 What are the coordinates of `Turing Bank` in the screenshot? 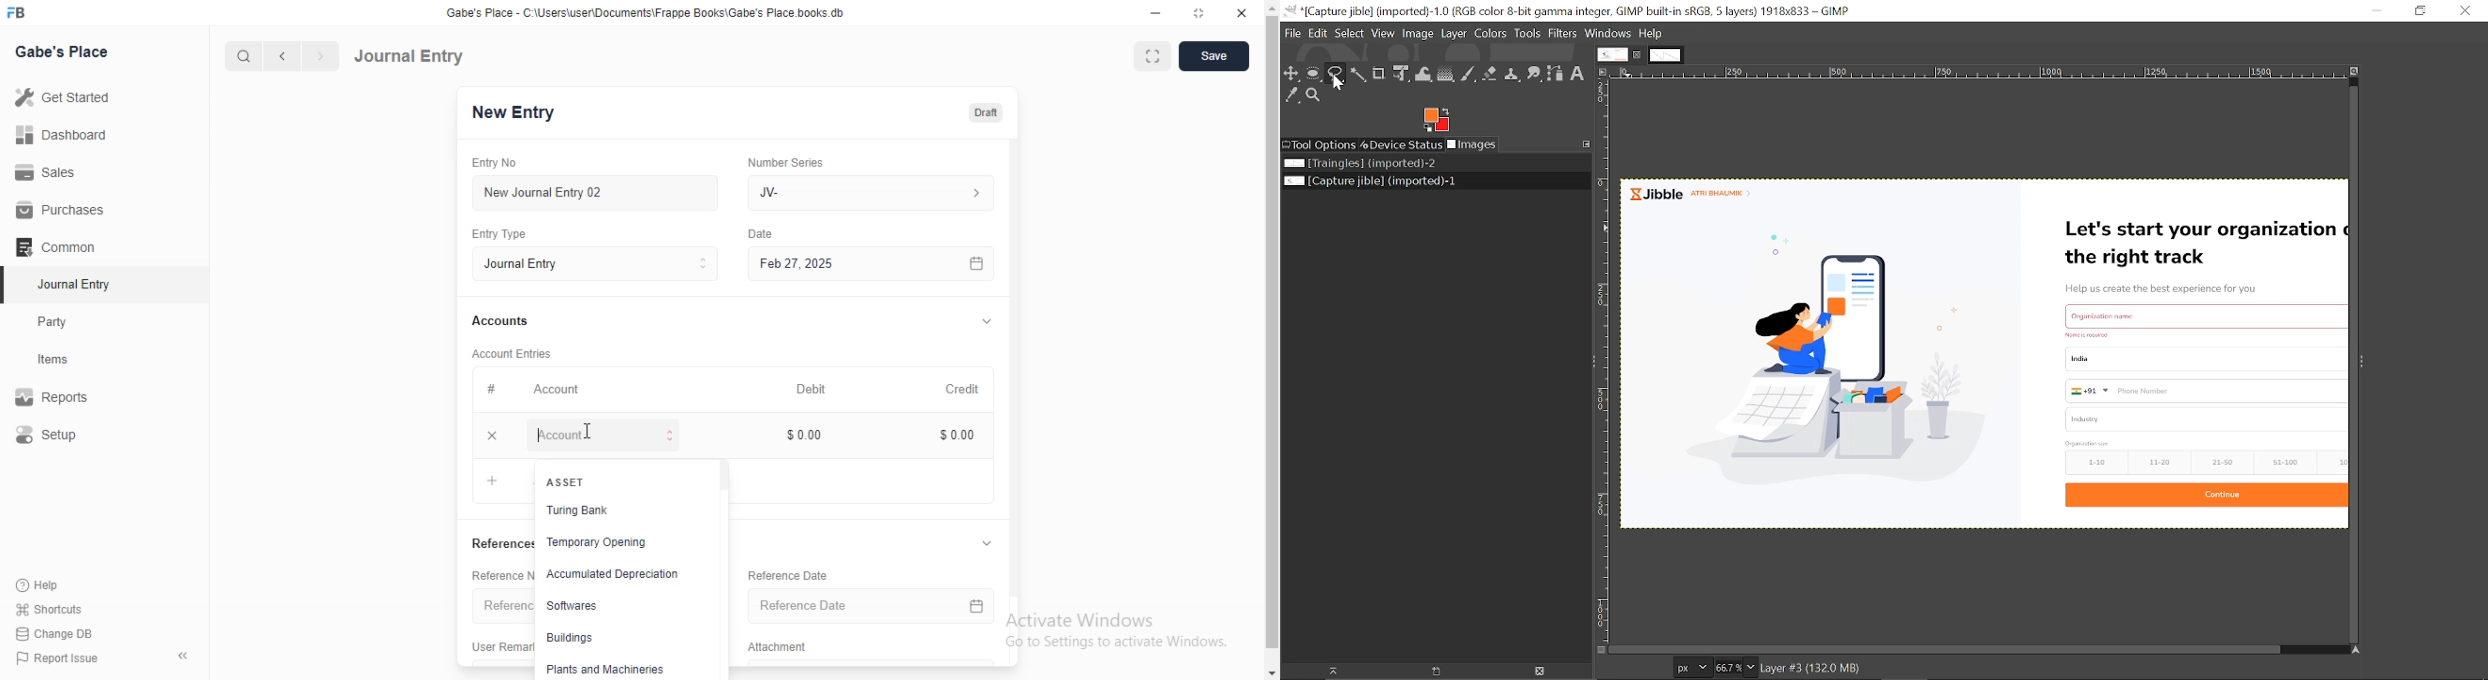 It's located at (579, 512).